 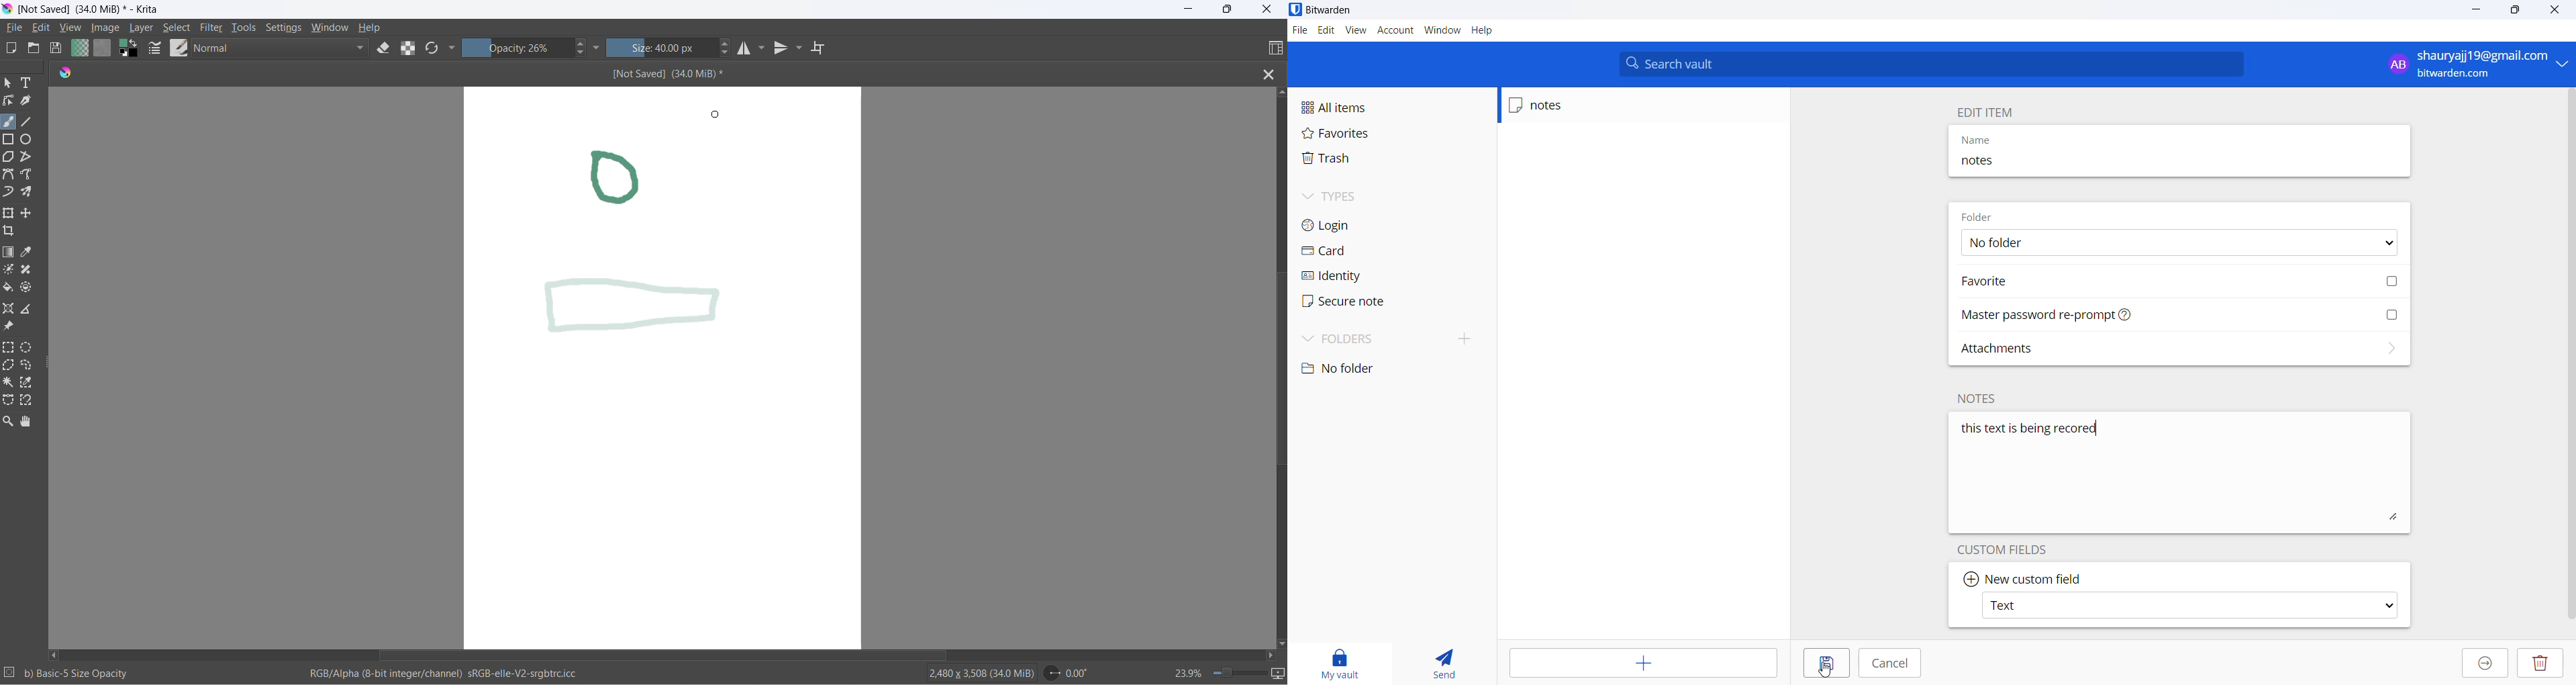 What do you see at coordinates (450, 675) in the screenshot?
I see `RGB/Alpha (8-bit integer/channel) sRGb-elle-V2-srgbtrc.icc` at bounding box center [450, 675].